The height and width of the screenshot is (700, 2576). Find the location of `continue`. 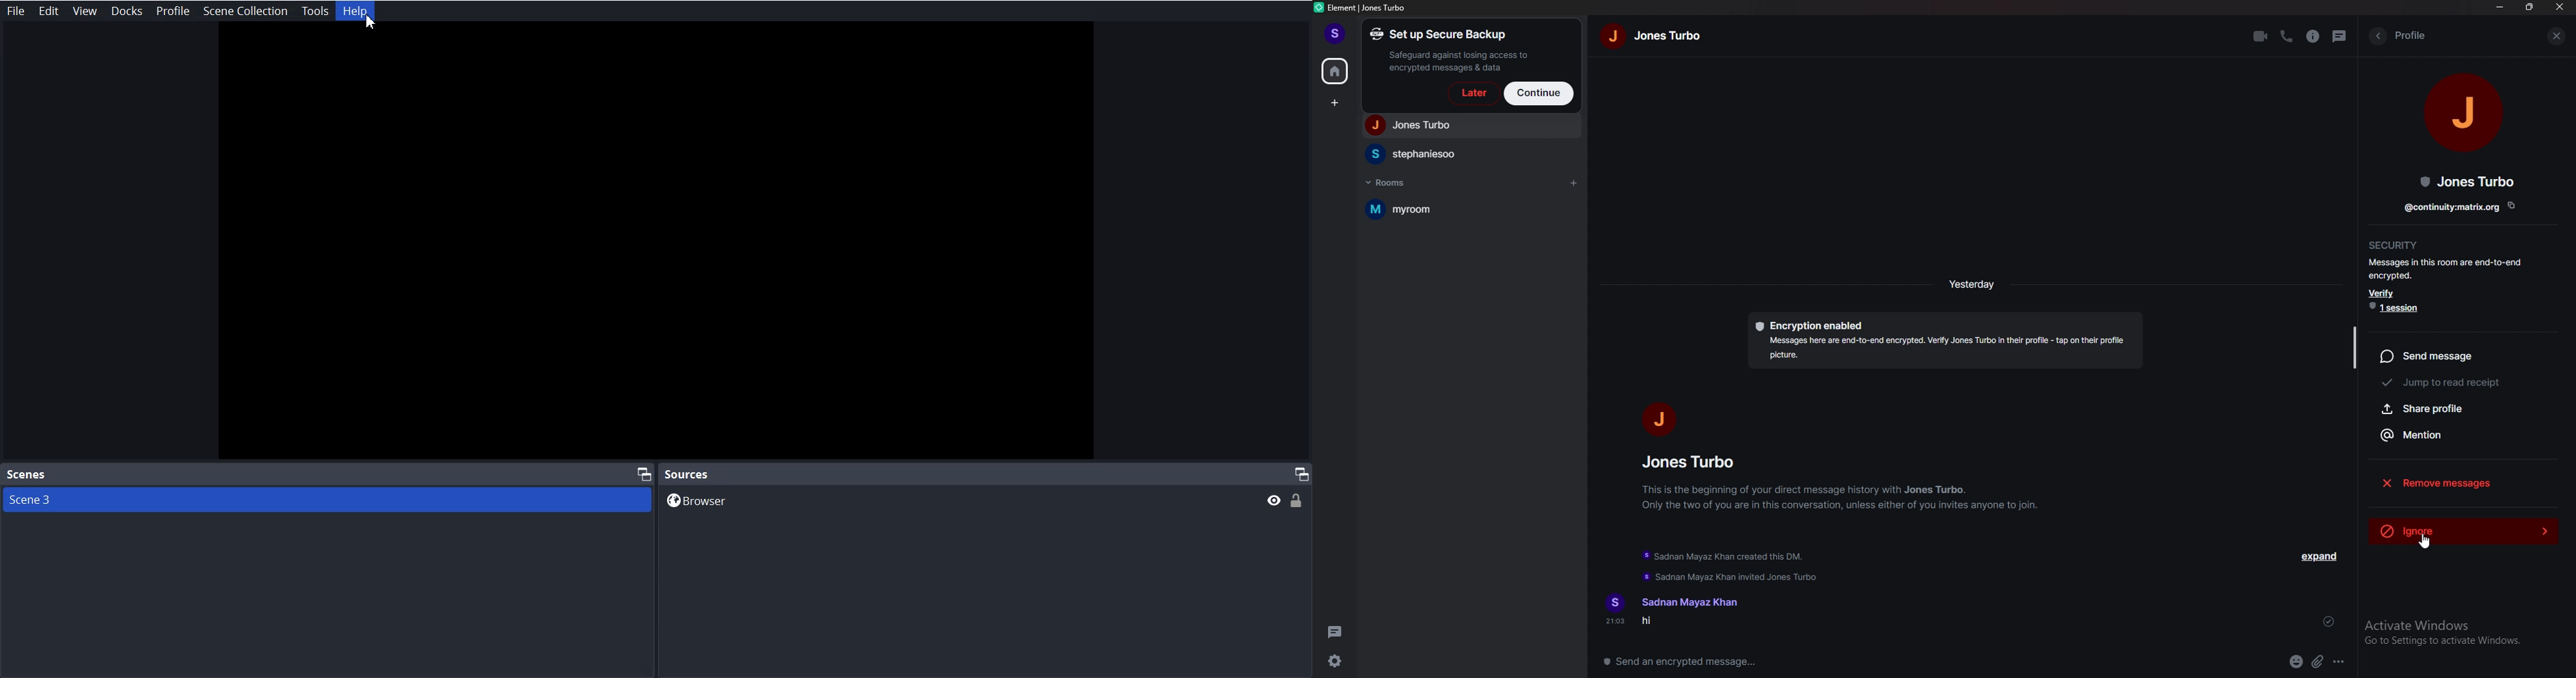

continue is located at coordinates (1539, 93).